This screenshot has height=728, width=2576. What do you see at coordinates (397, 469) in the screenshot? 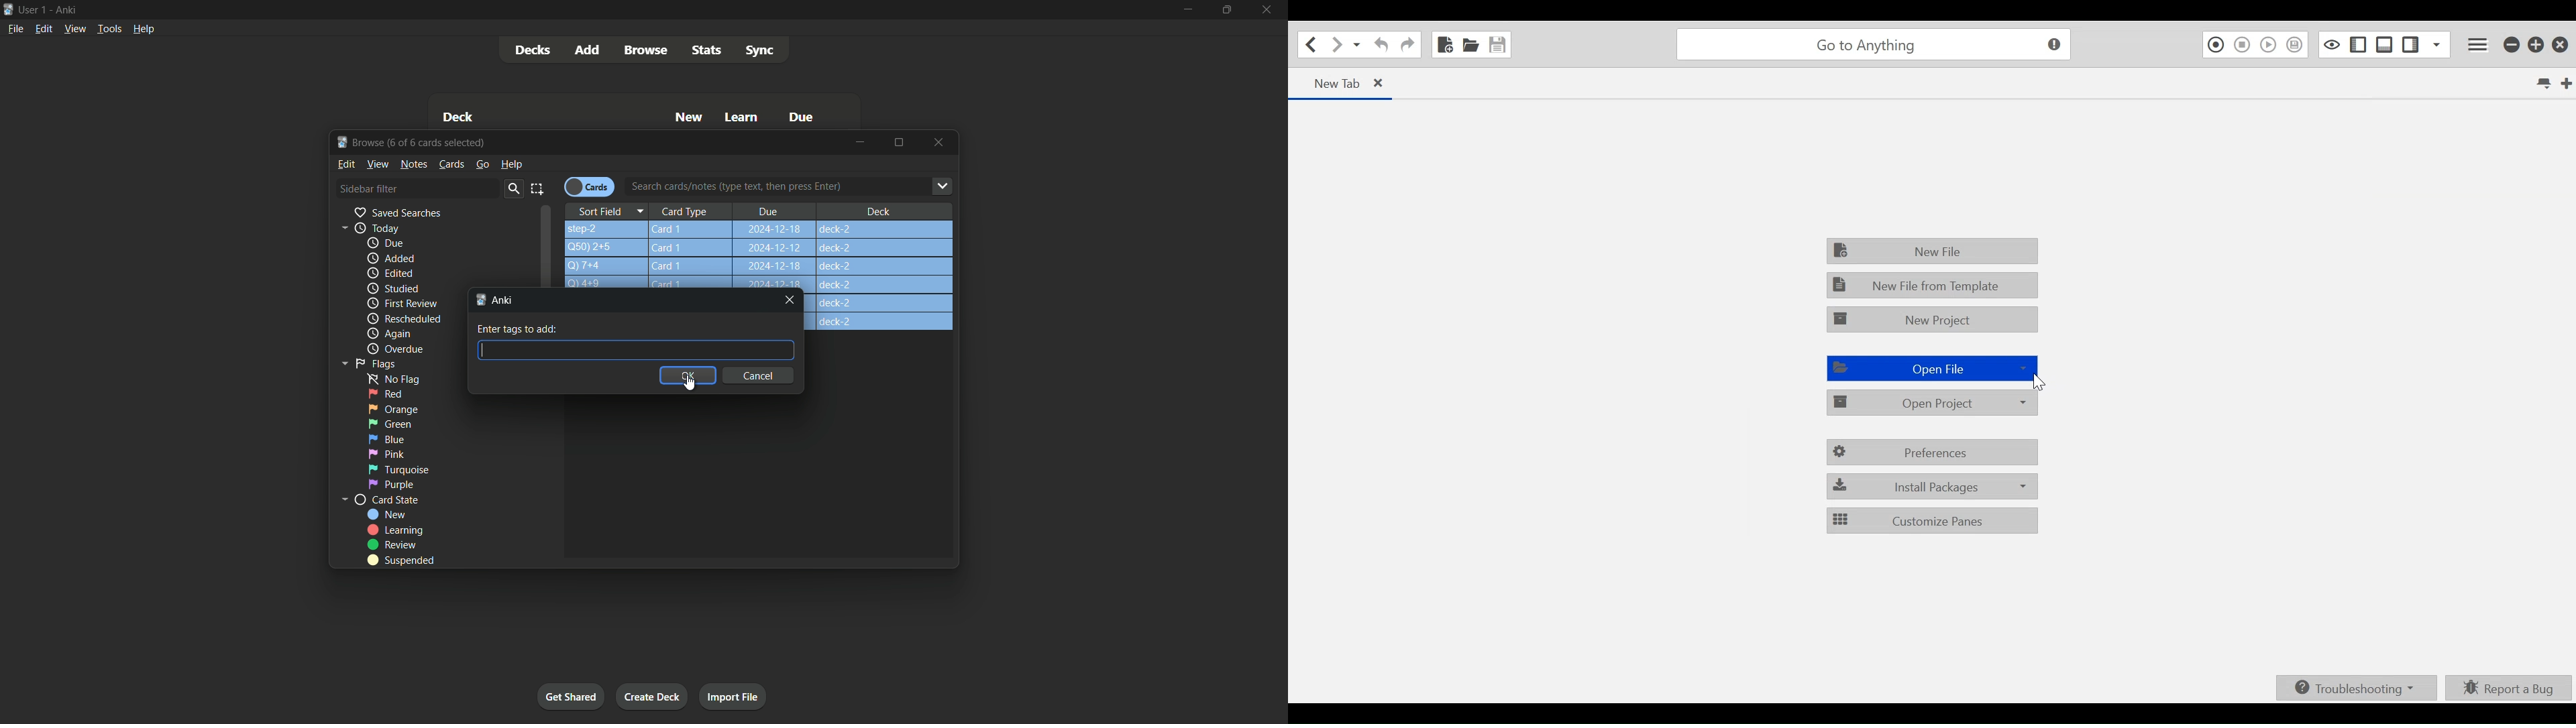
I see `Turquoise` at bounding box center [397, 469].